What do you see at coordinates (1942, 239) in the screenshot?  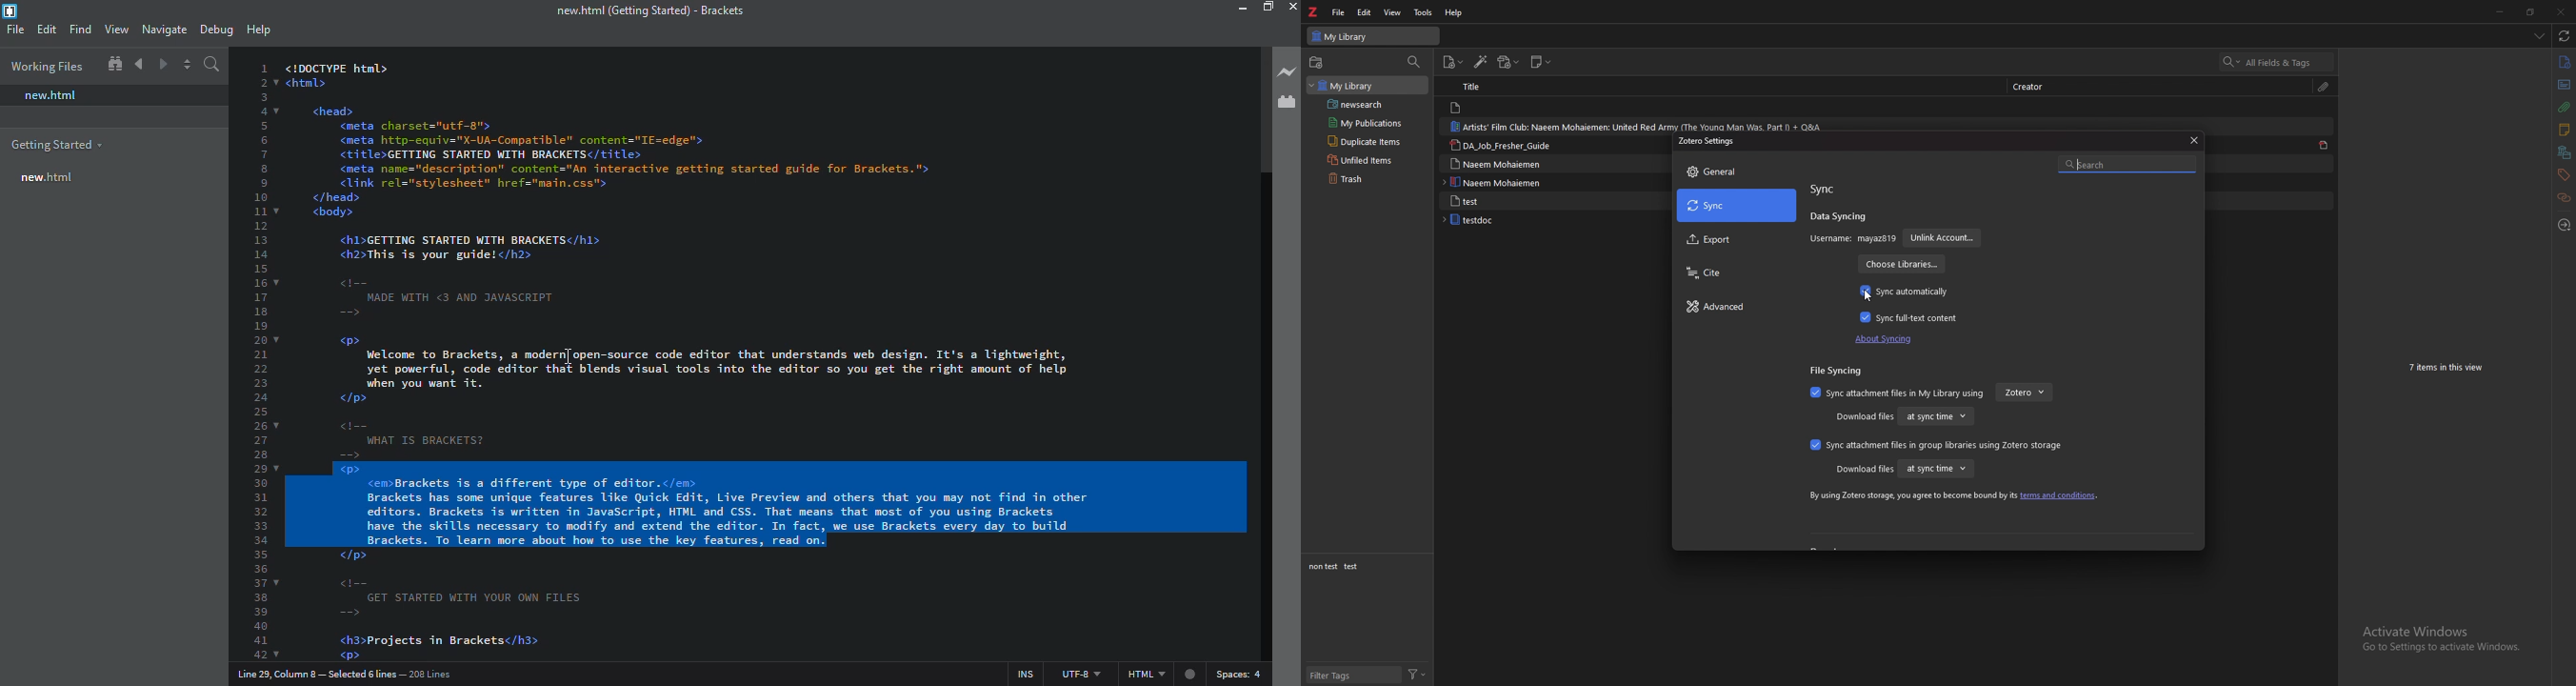 I see `unlink account...` at bounding box center [1942, 239].